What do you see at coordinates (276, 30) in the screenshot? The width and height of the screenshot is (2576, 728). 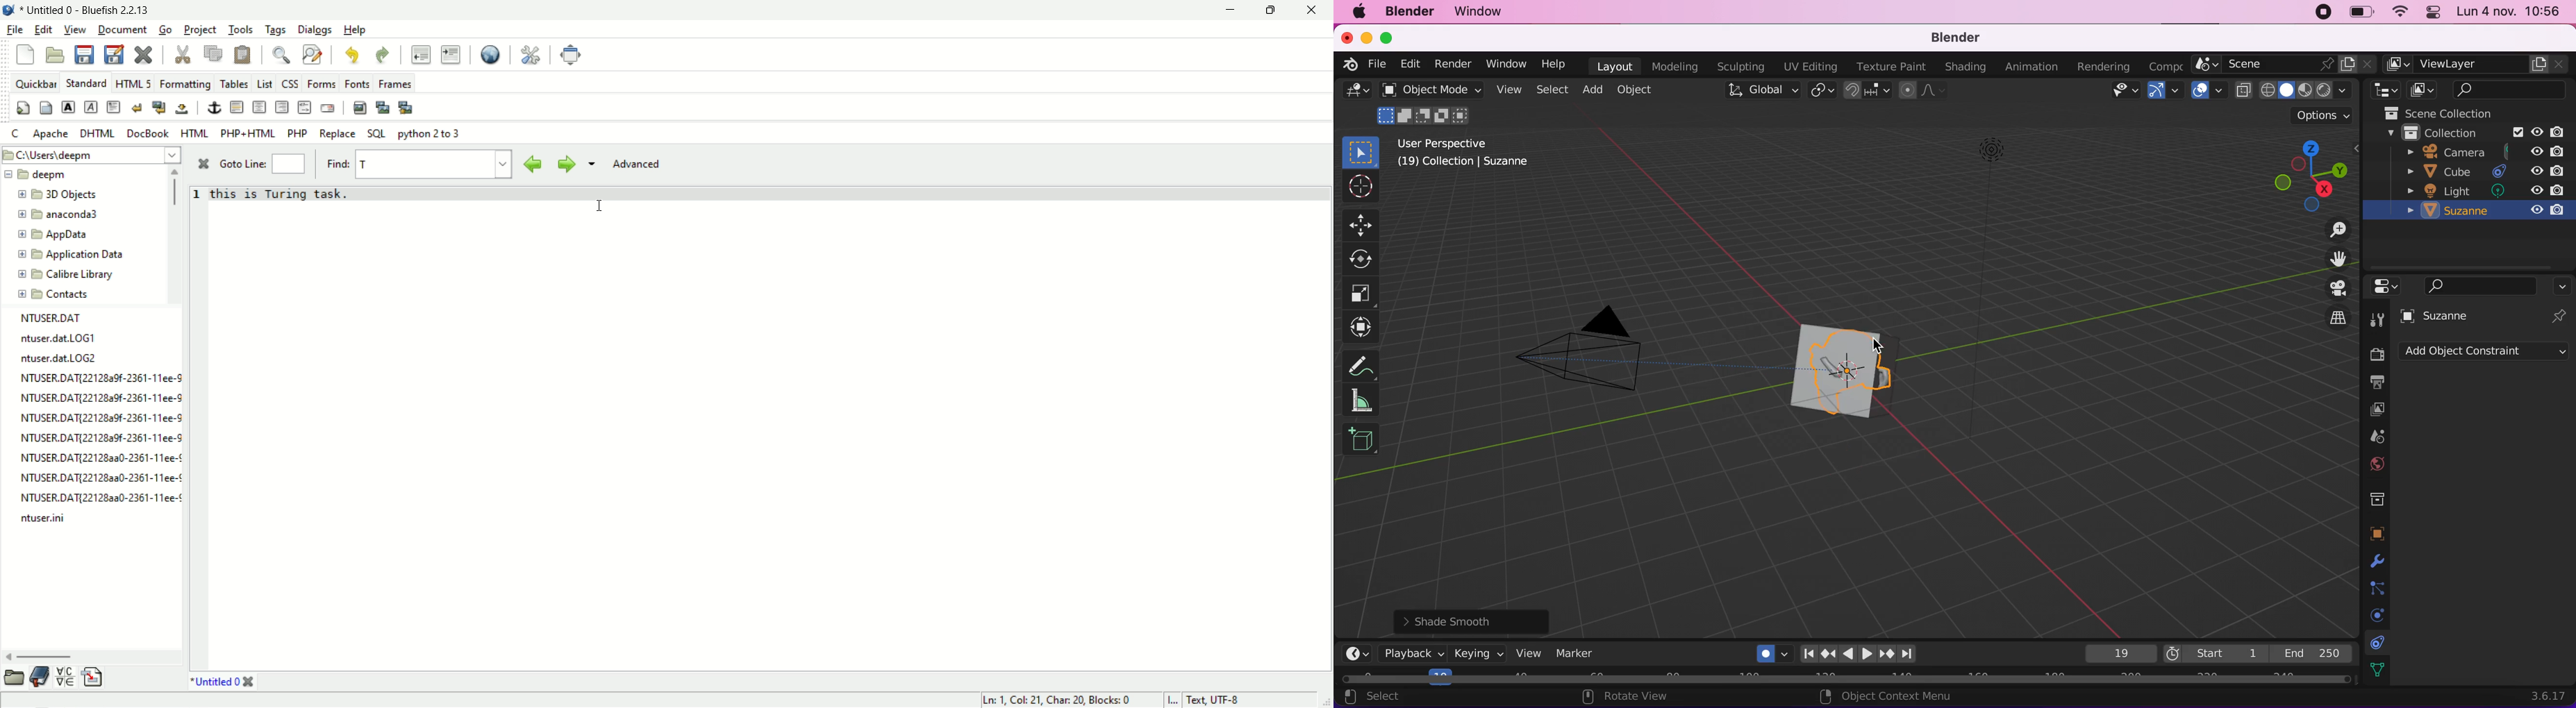 I see `tags` at bounding box center [276, 30].